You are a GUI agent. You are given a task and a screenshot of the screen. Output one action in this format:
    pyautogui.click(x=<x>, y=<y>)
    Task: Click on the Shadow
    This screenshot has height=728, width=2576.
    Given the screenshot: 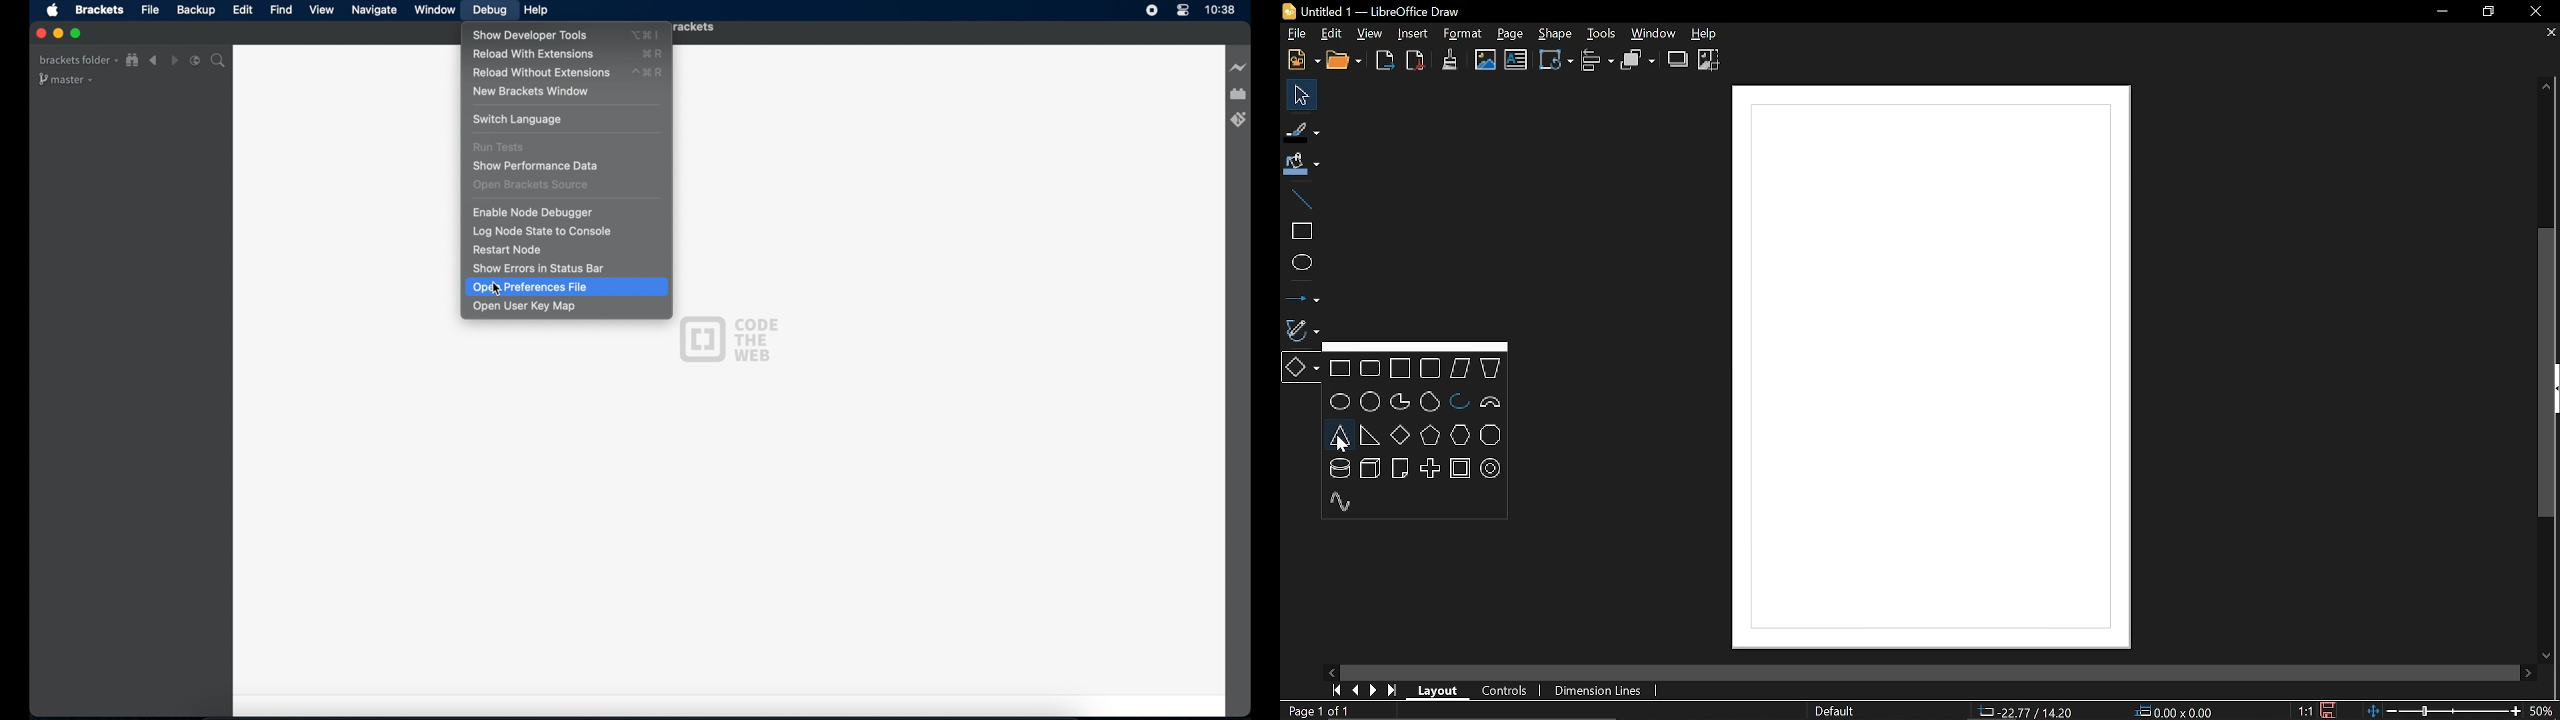 What is the action you would take?
    pyautogui.click(x=1678, y=59)
    